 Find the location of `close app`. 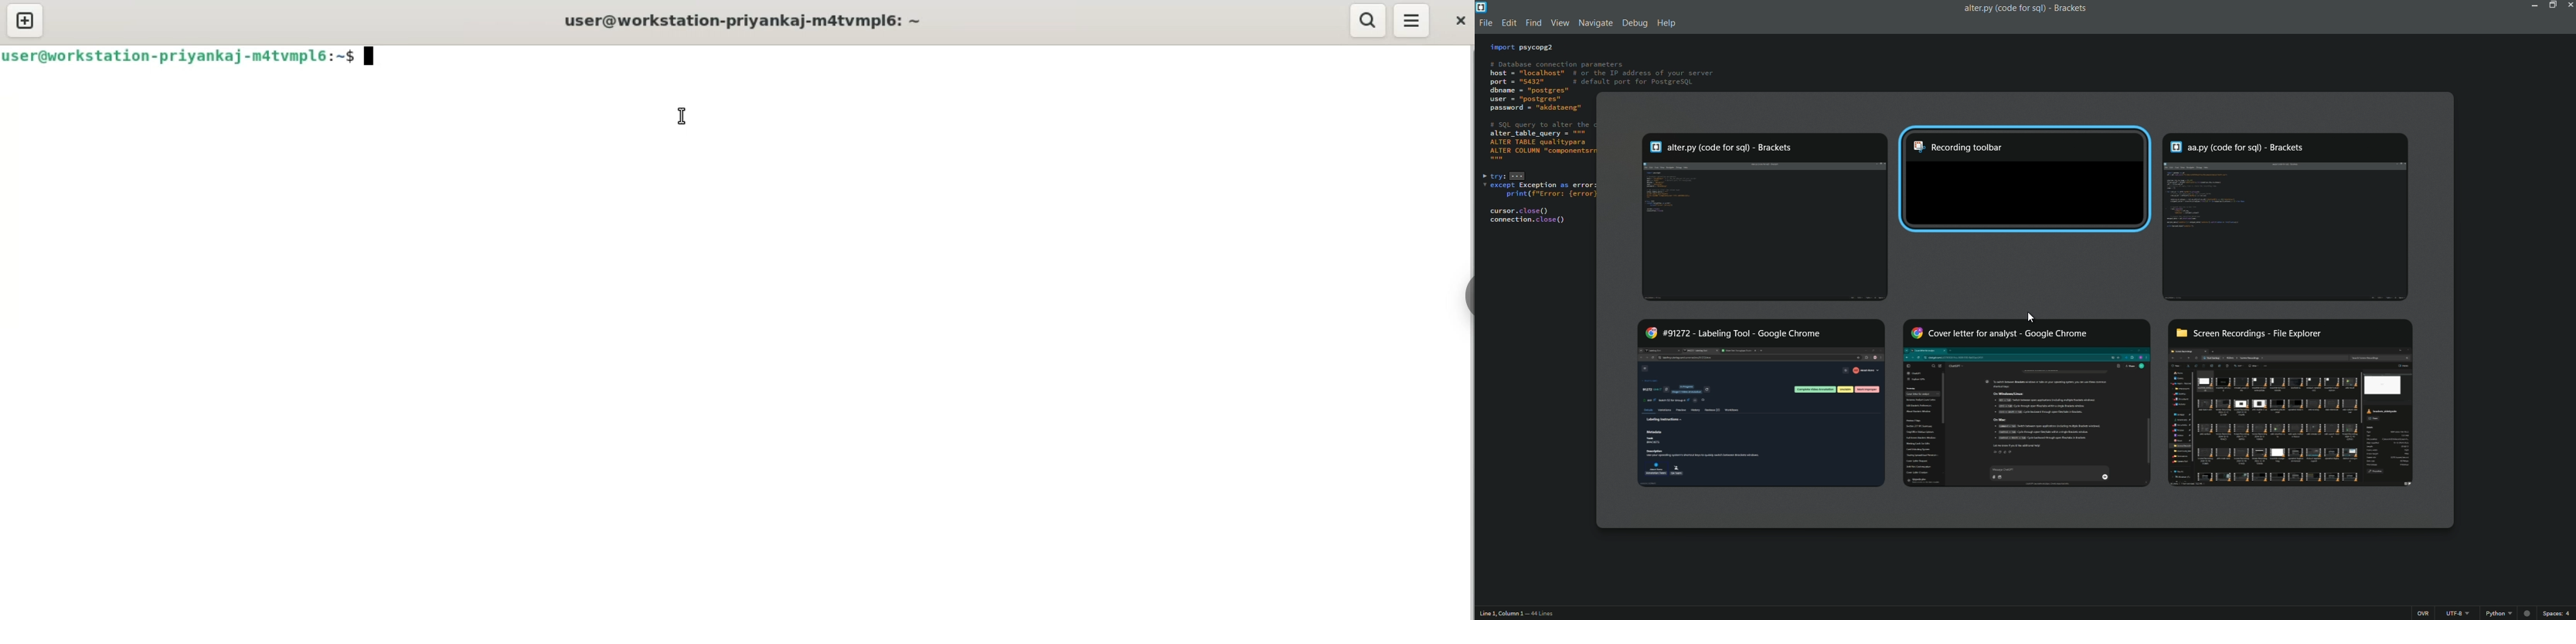

close app is located at coordinates (2570, 6).